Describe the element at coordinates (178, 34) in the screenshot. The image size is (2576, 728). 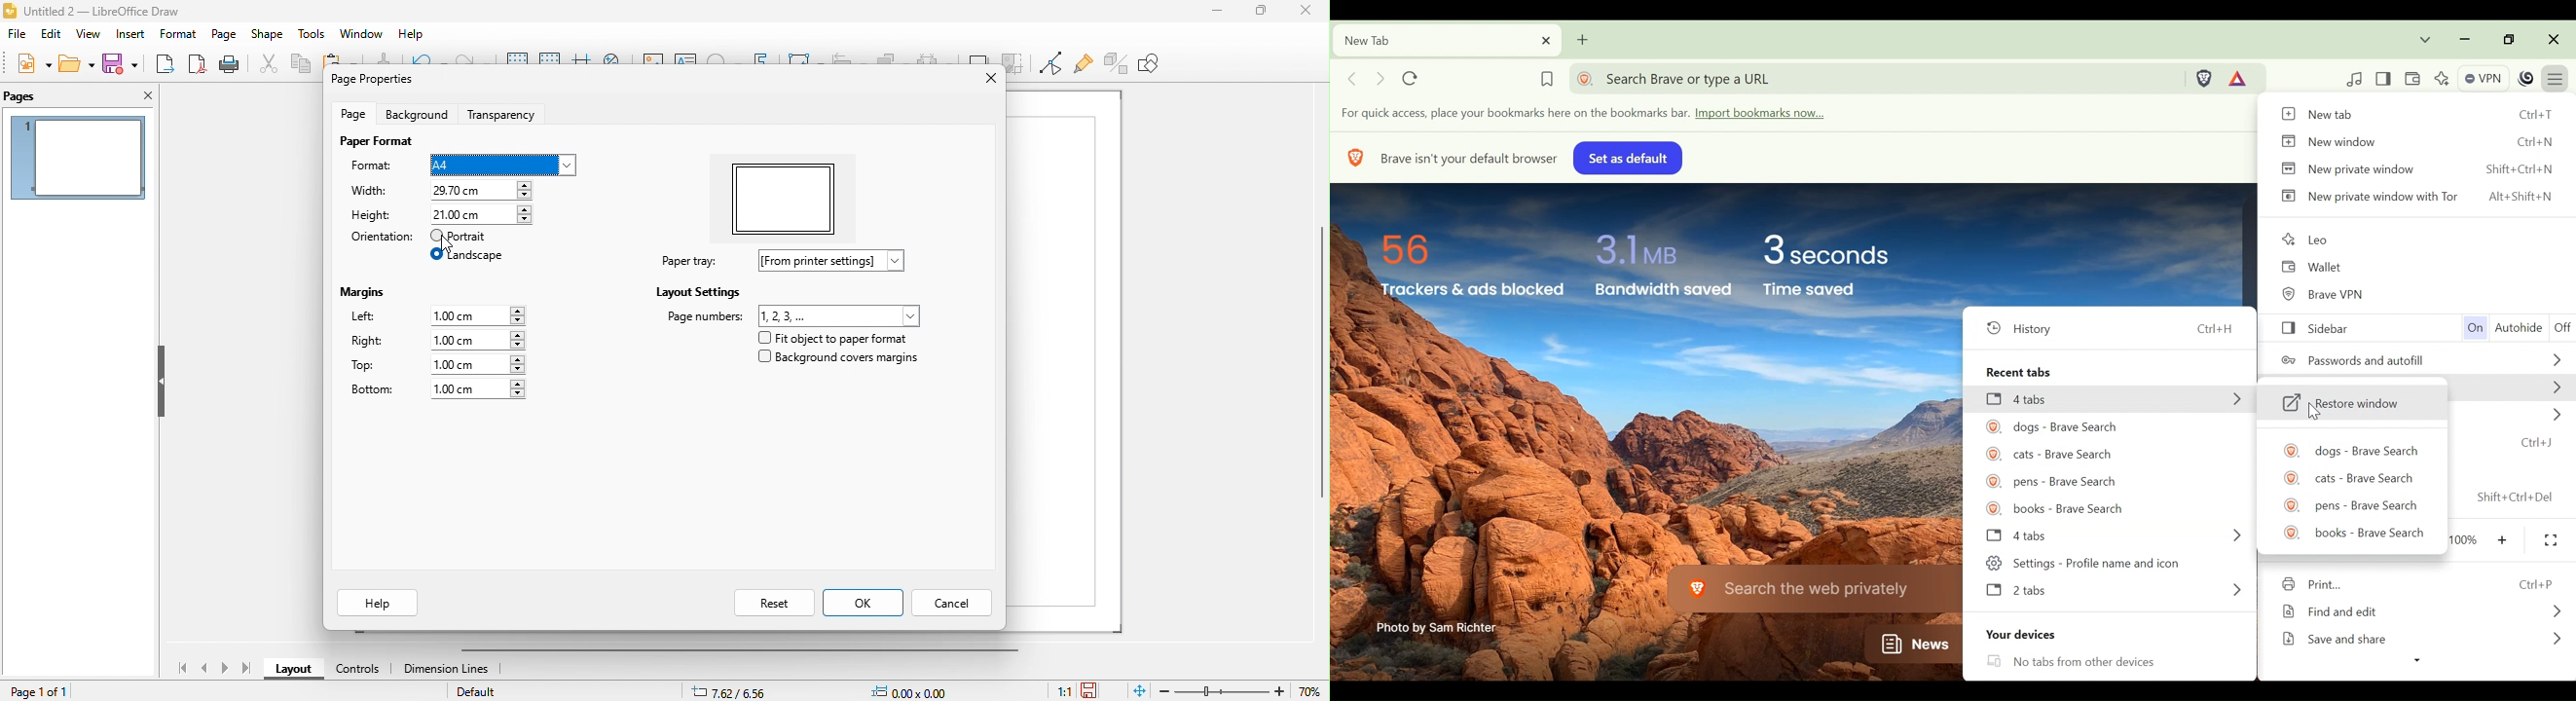
I see `format` at that location.